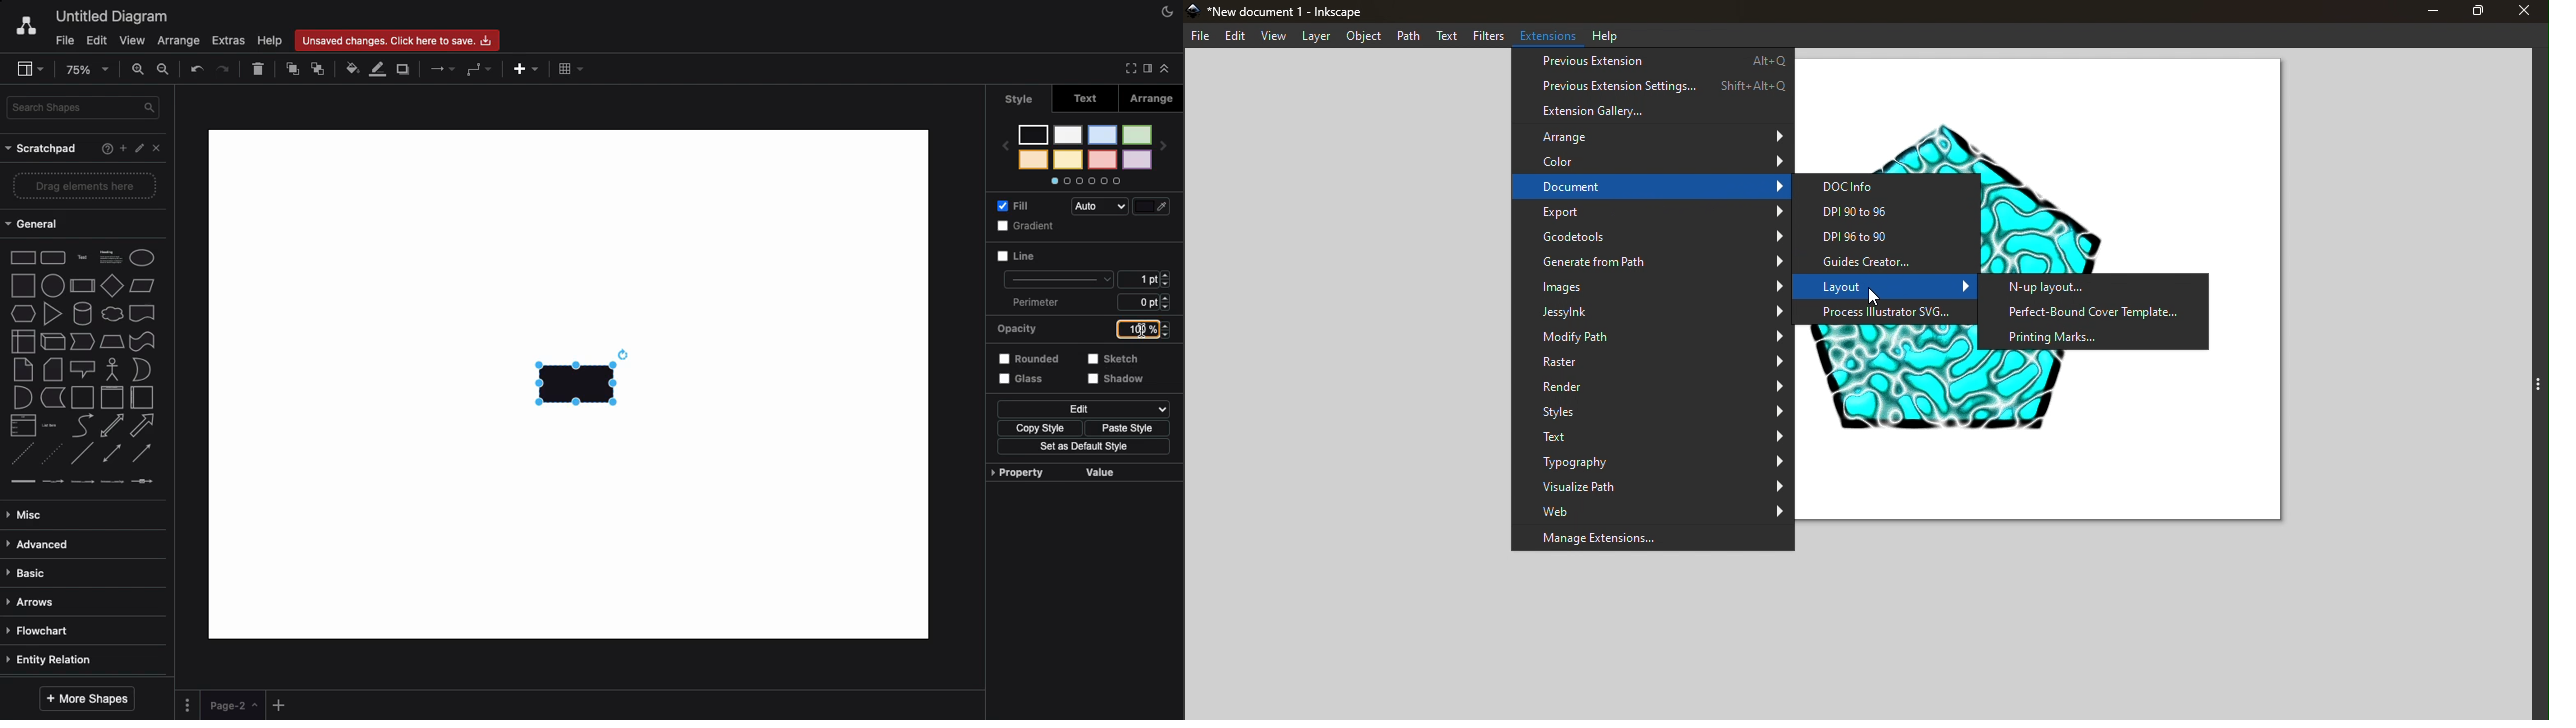 This screenshot has height=728, width=2576. Describe the element at coordinates (1165, 69) in the screenshot. I see `Collapse` at that location.